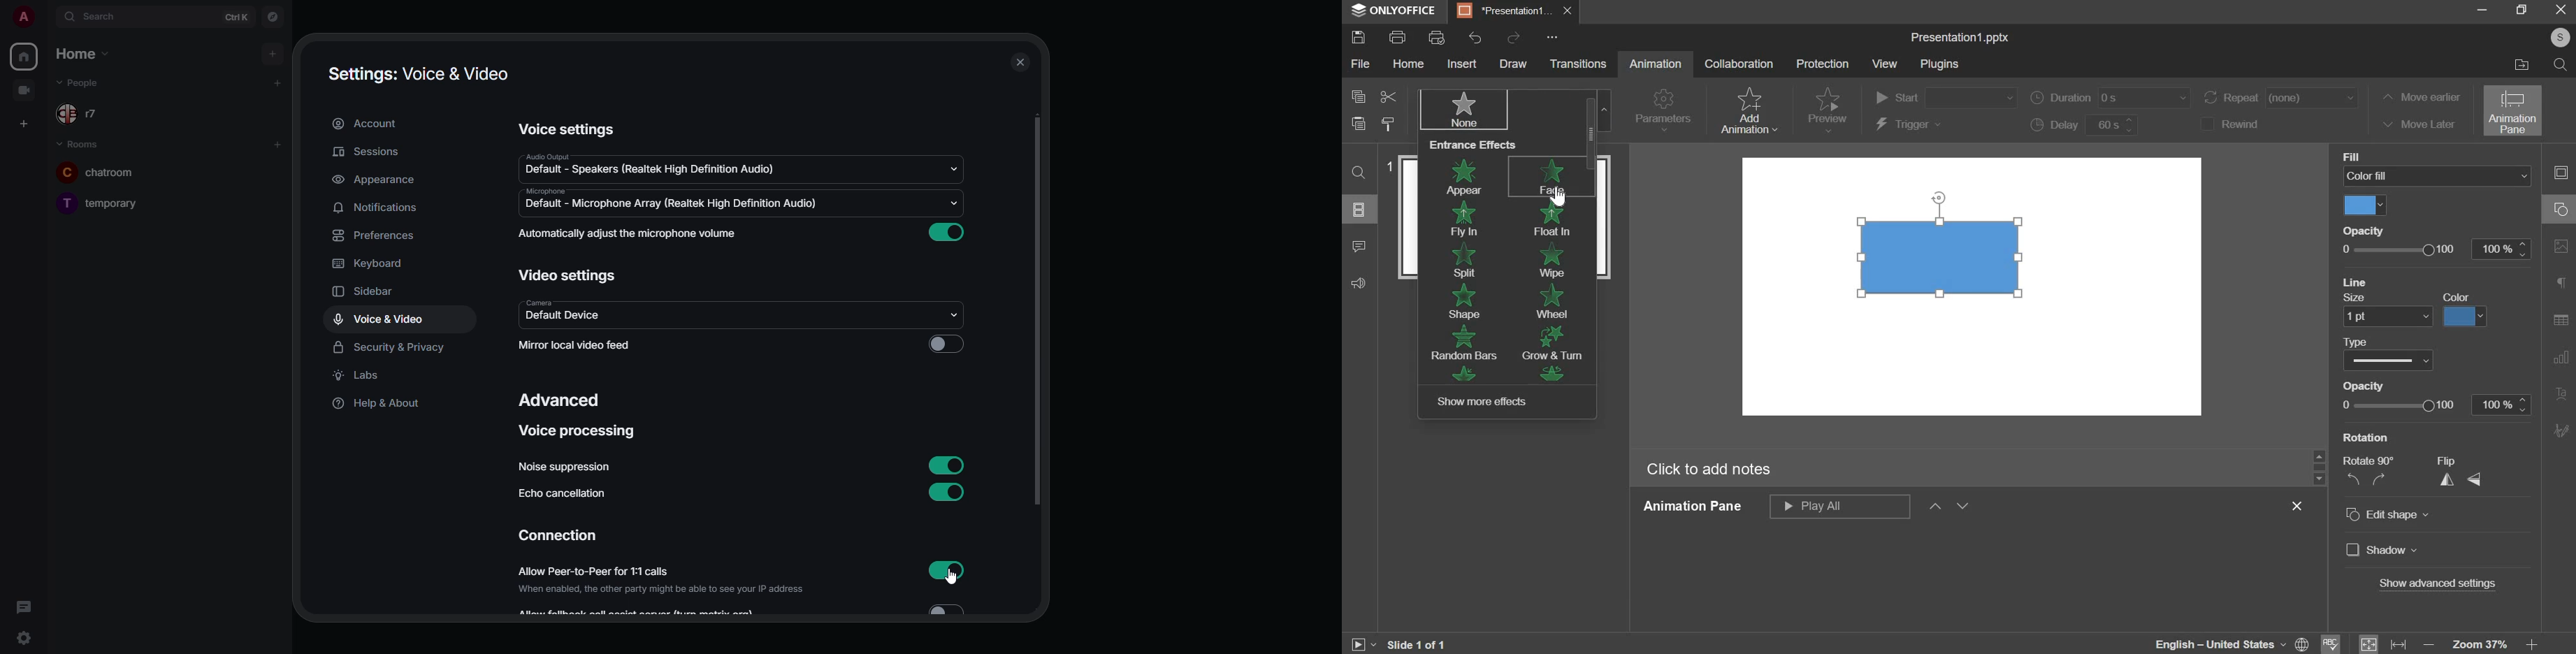 The width and height of the screenshot is (2576, 672). What do you see at coordinates (1554, 36) in the screenshot?
I see `...` at bounding box center [1554, 36].